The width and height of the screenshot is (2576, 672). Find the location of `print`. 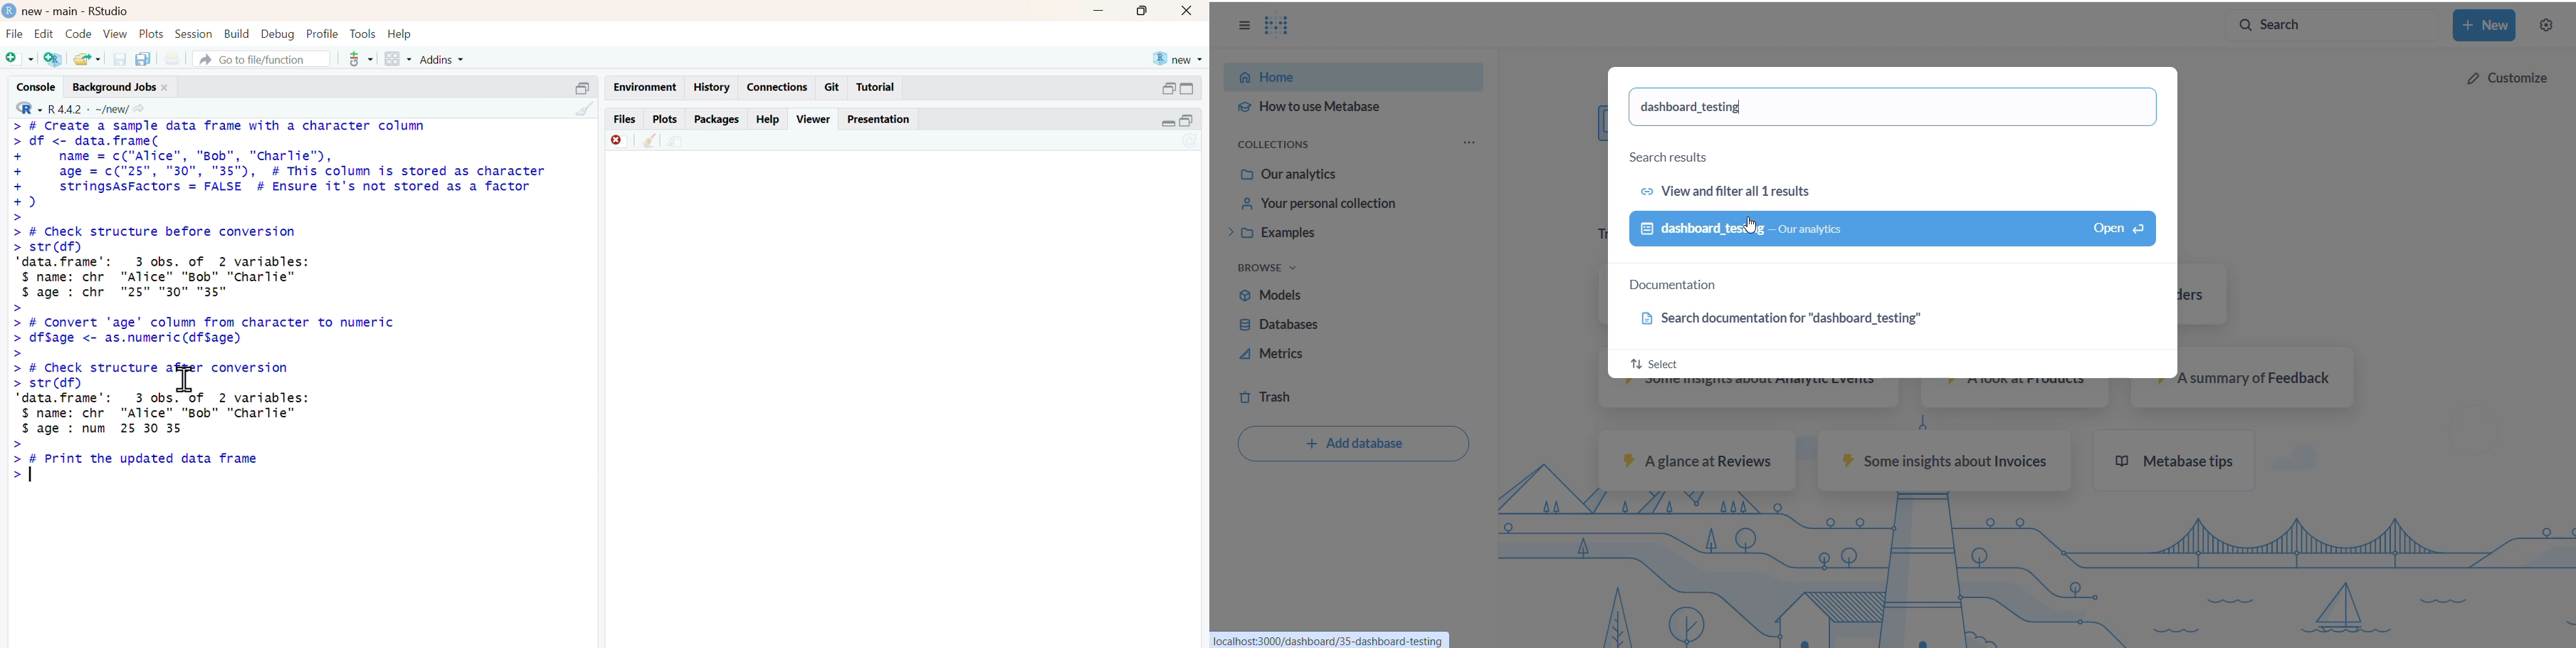

print is located at coordinates (173, 60).